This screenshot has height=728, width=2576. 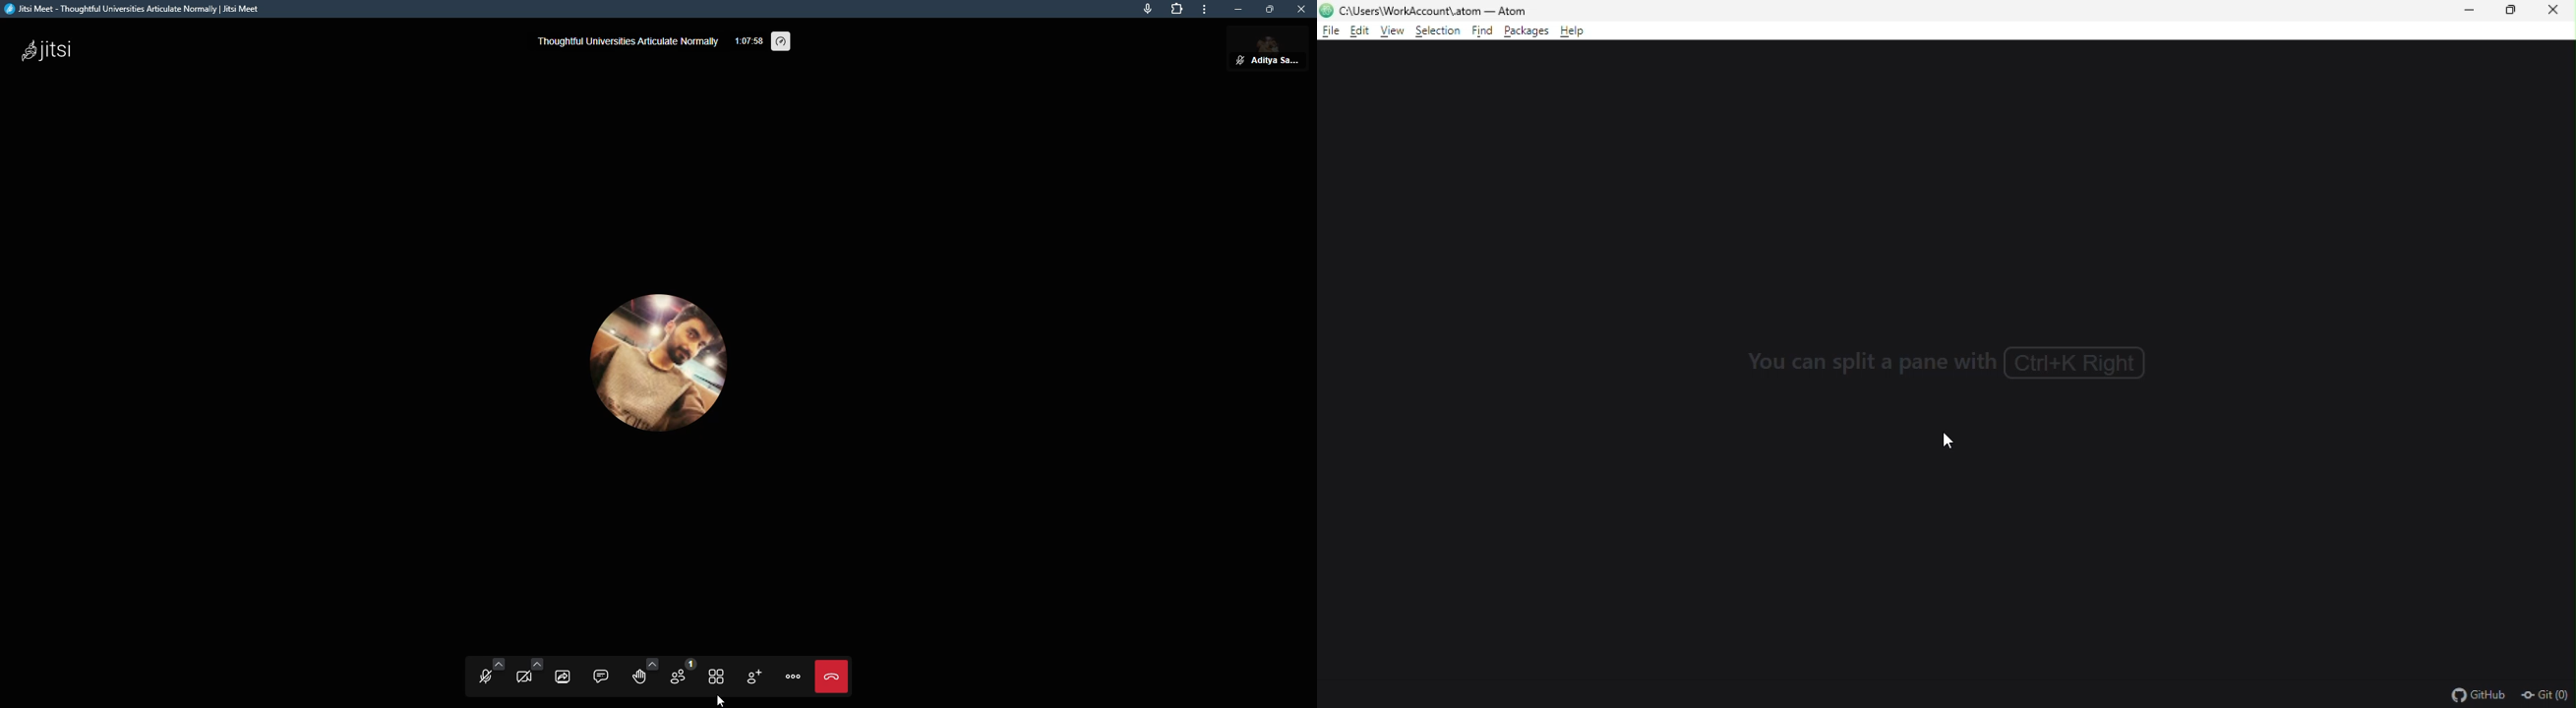 What do you see at coordinates (1579, 30) in the screenshot?
I see `help` at bounding box center [1579, 30].